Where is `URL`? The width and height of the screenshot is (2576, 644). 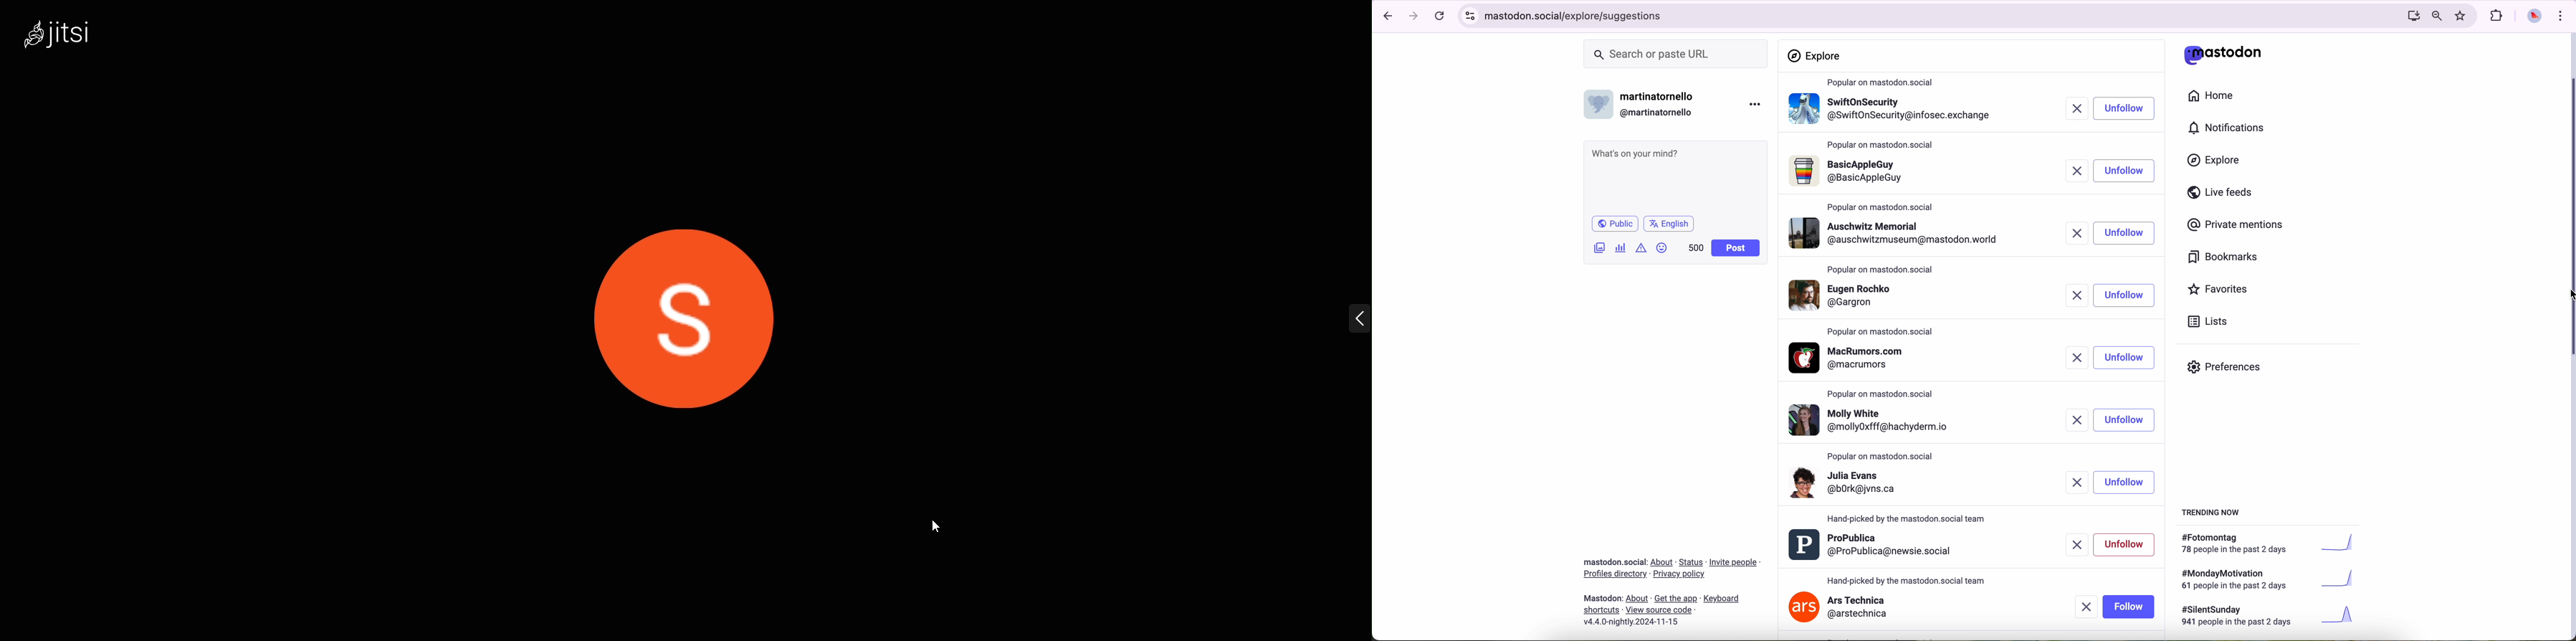
URL is located at coordinates (1577, 15).